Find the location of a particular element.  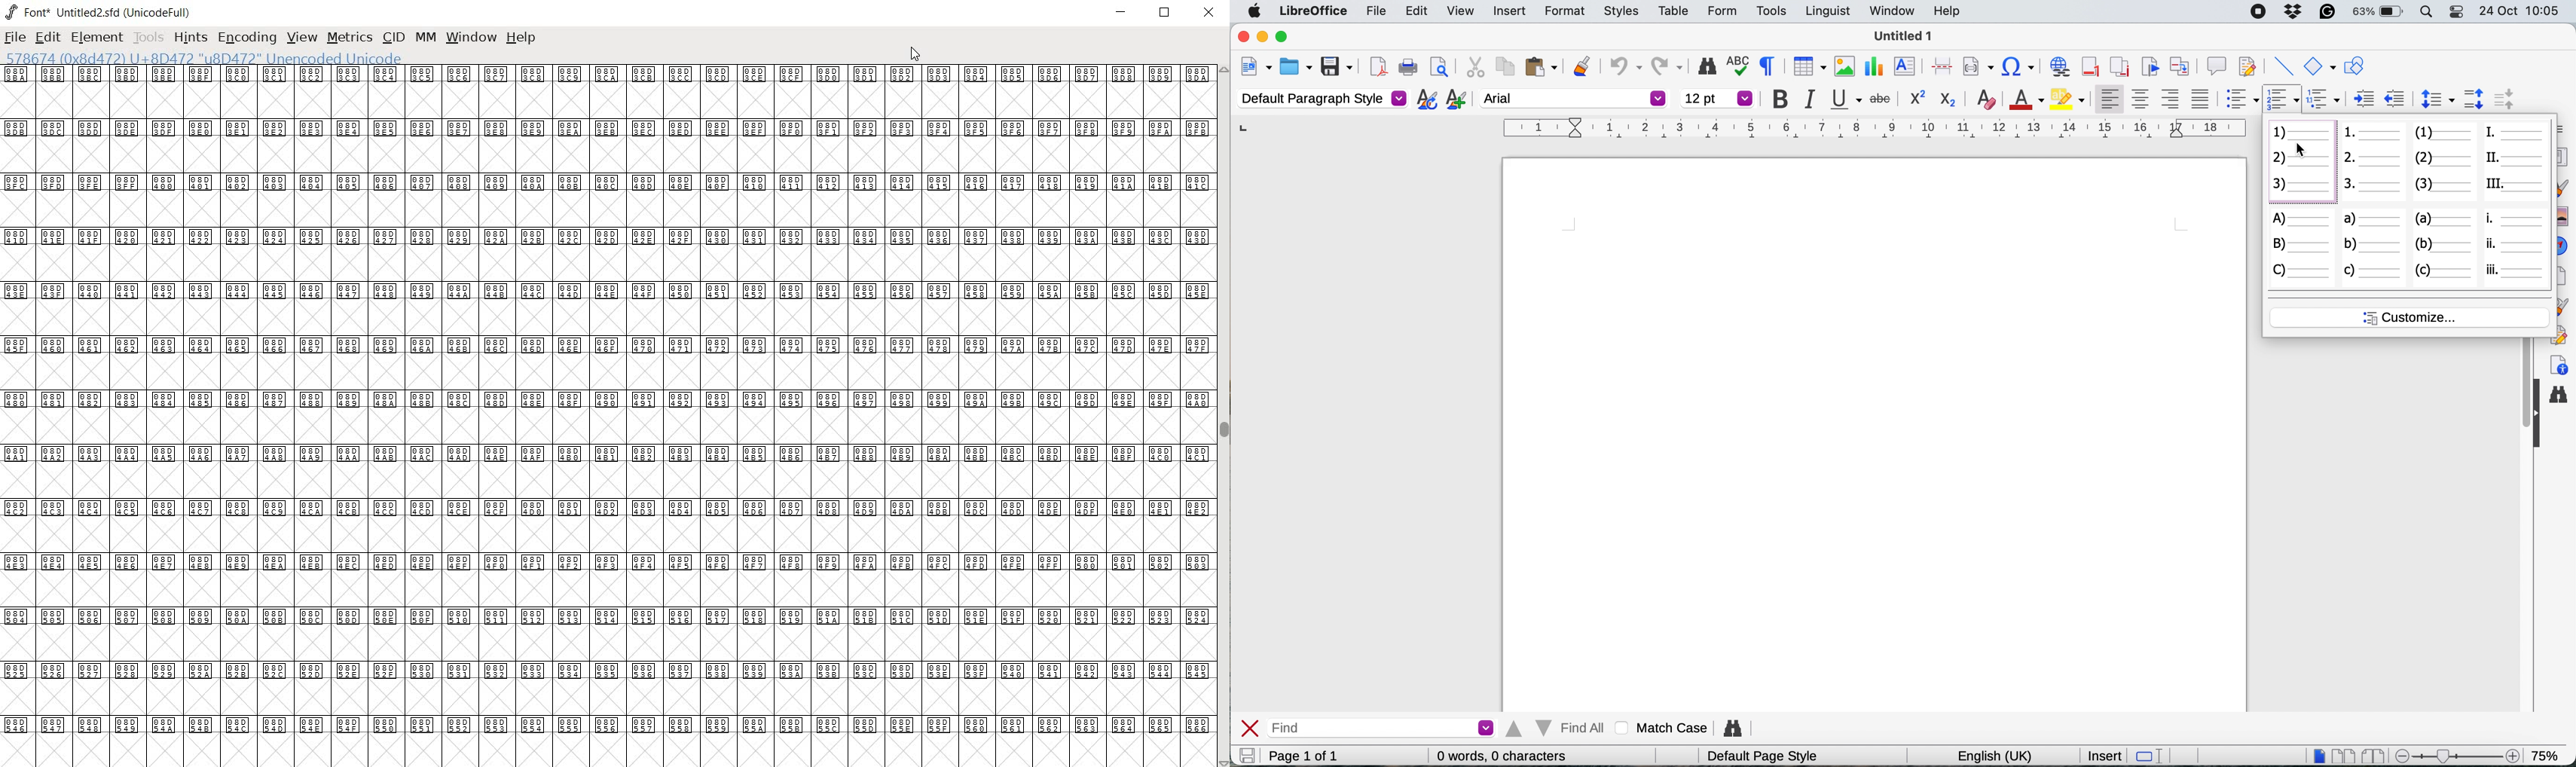

english(uk) is located at coordinates (1999, 756).